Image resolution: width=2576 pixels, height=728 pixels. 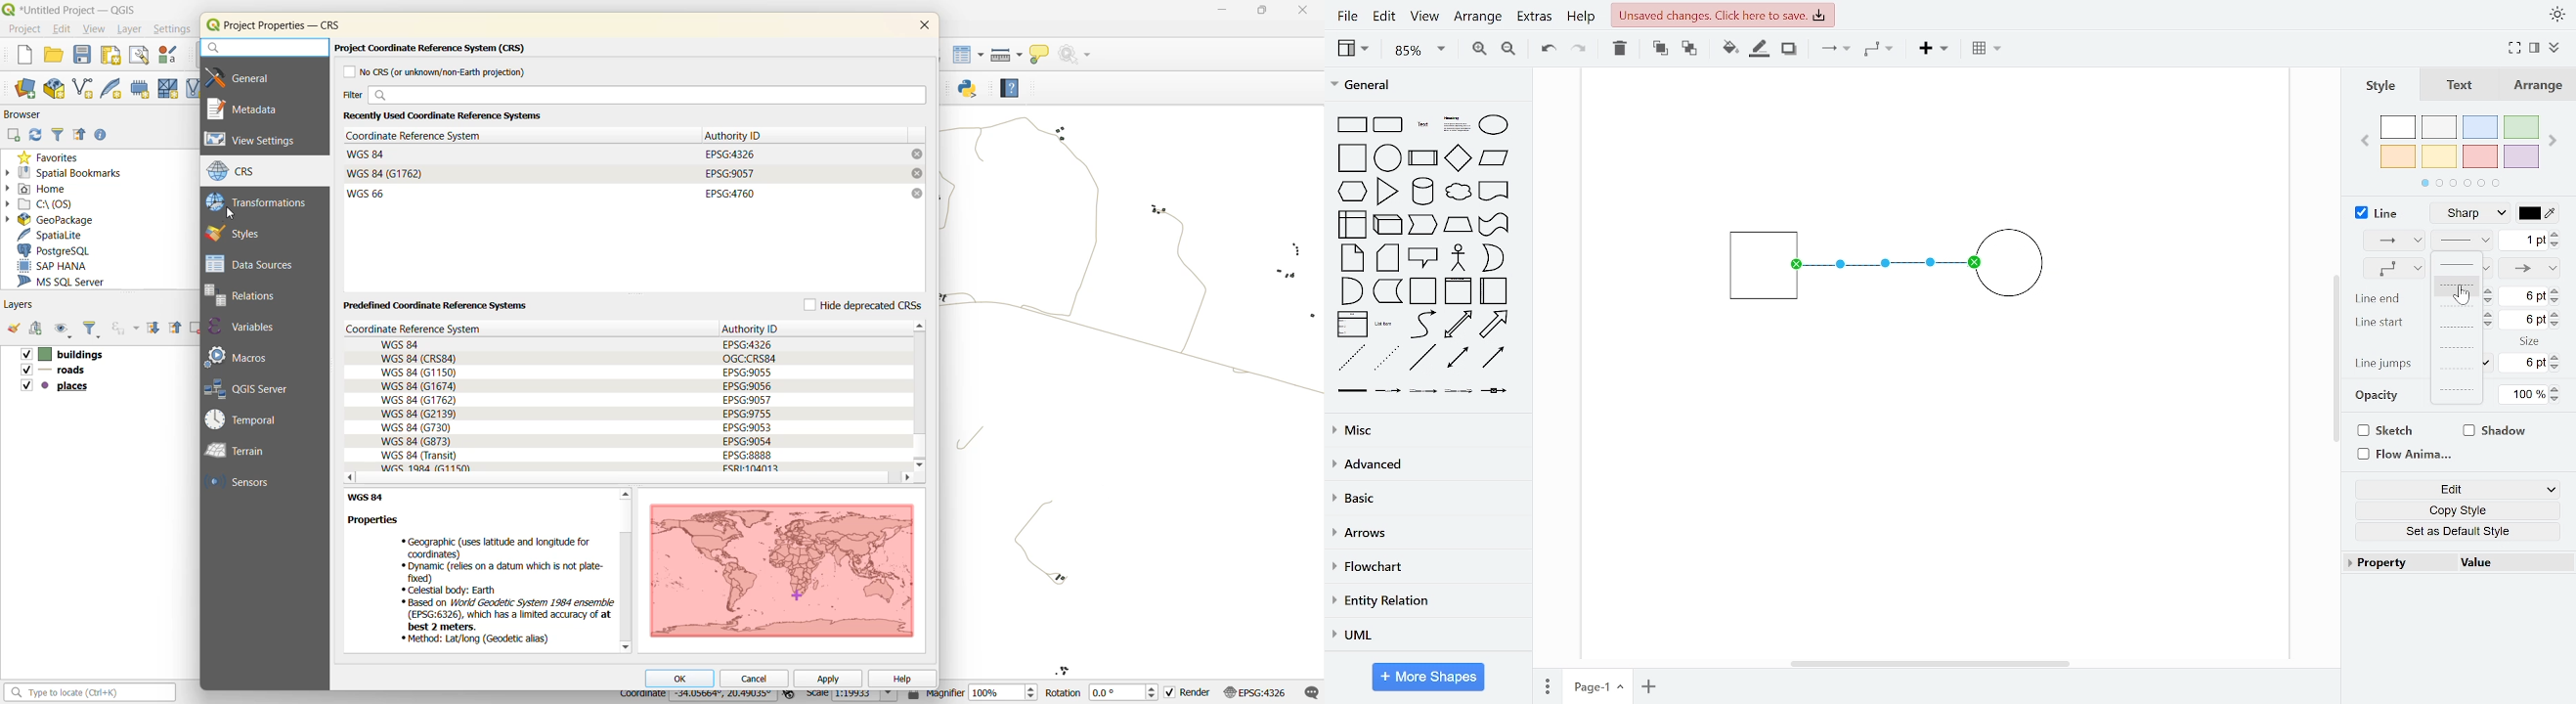 I want to click on EPSG:9053, so click(x=748, y=427).